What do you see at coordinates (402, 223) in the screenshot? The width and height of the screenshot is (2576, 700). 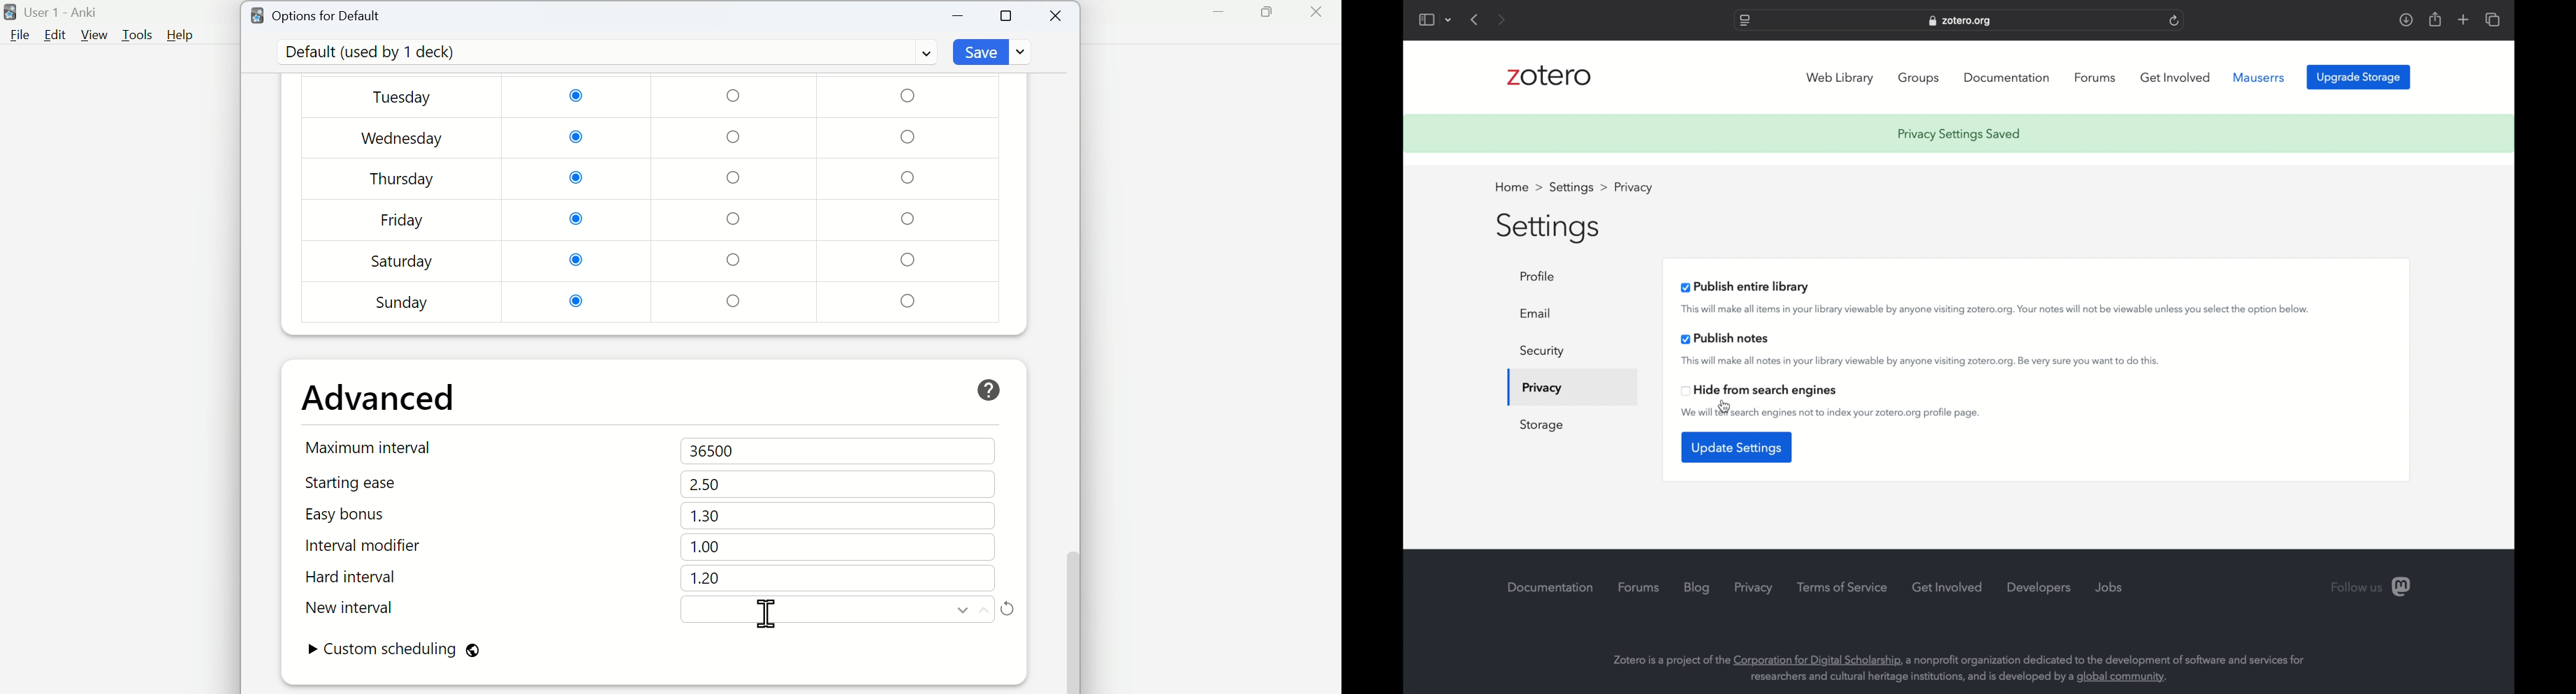 I see `Friday` at bounding box center [402, 223].